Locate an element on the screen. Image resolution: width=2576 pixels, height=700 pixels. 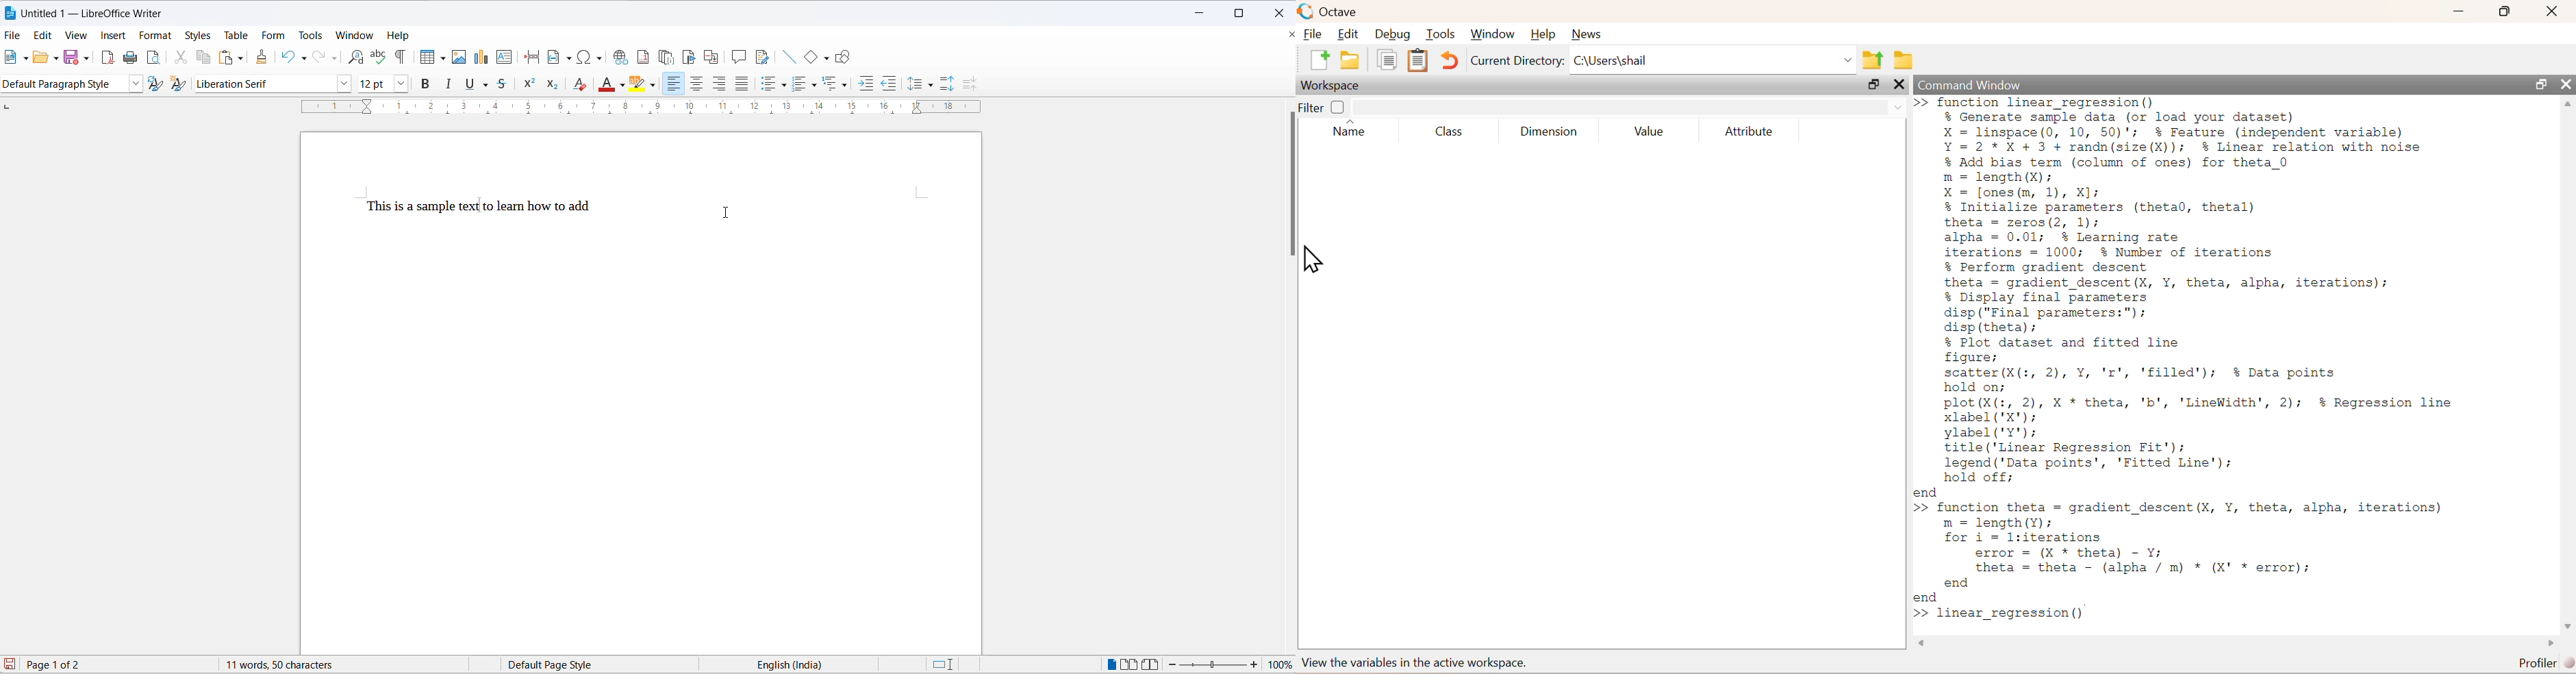
tools is located at coordinates (312, 34).